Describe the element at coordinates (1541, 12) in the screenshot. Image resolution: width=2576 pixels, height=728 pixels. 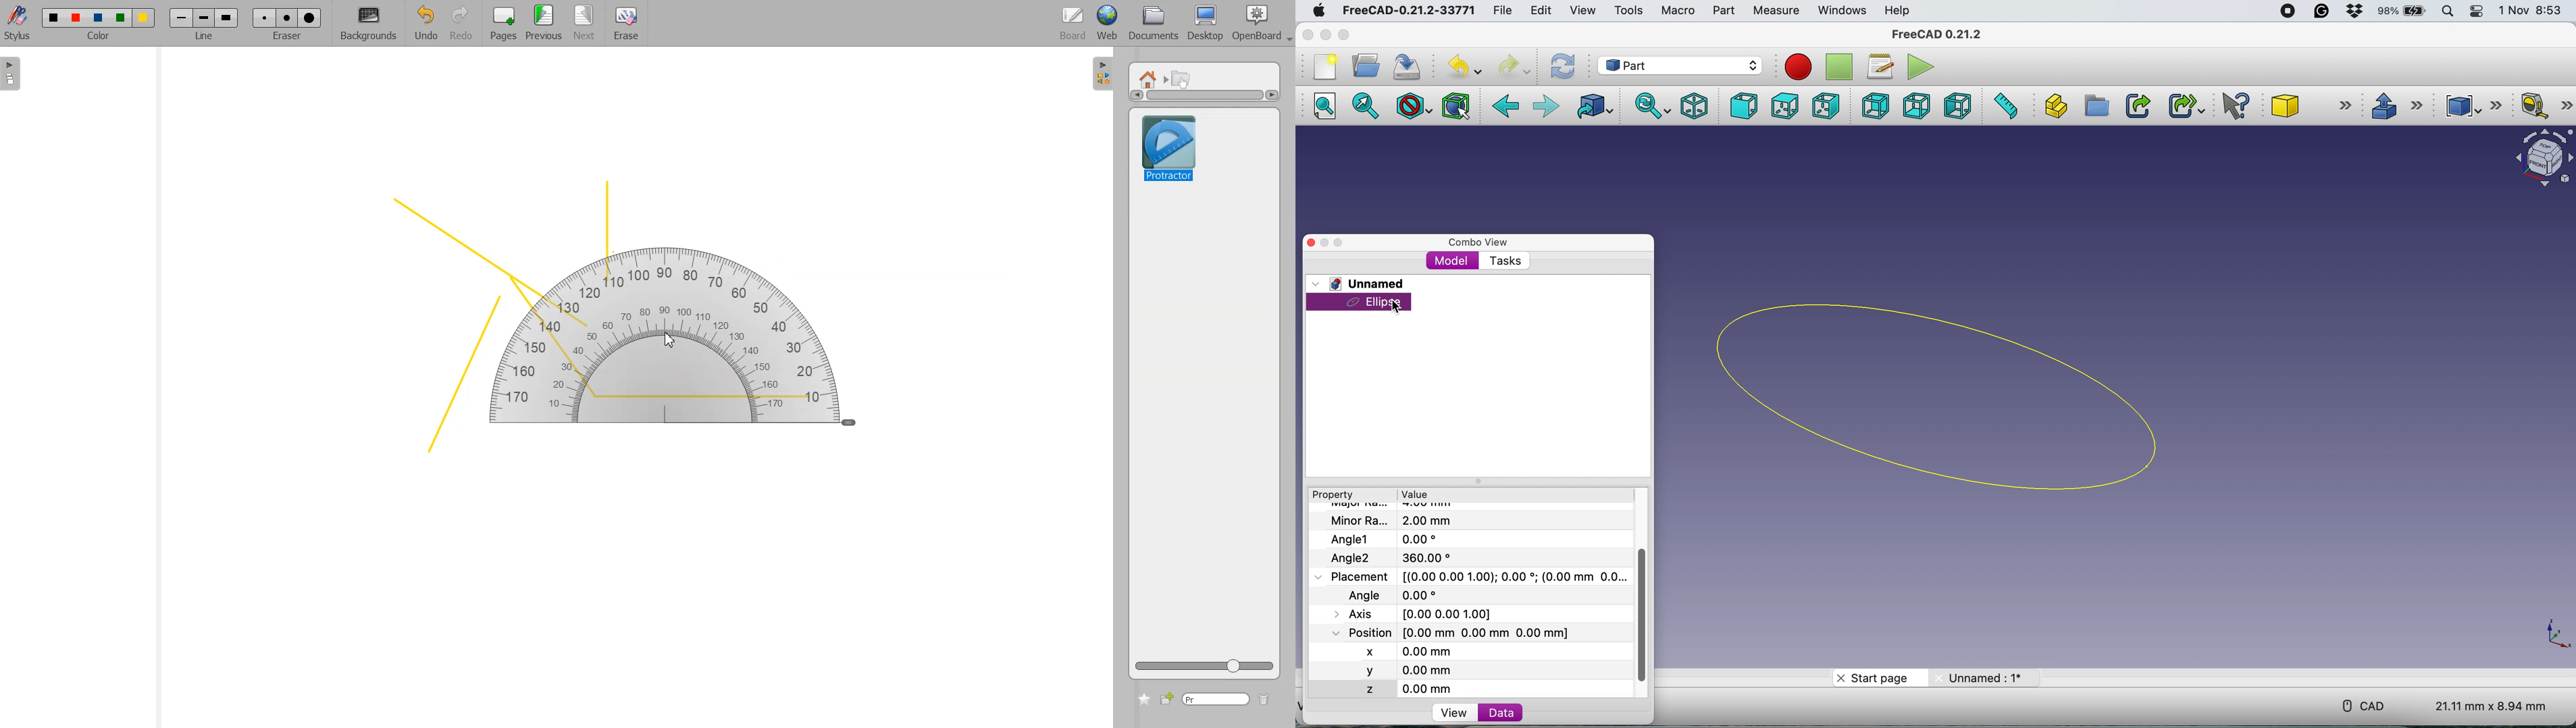
I see `edit` at that location.